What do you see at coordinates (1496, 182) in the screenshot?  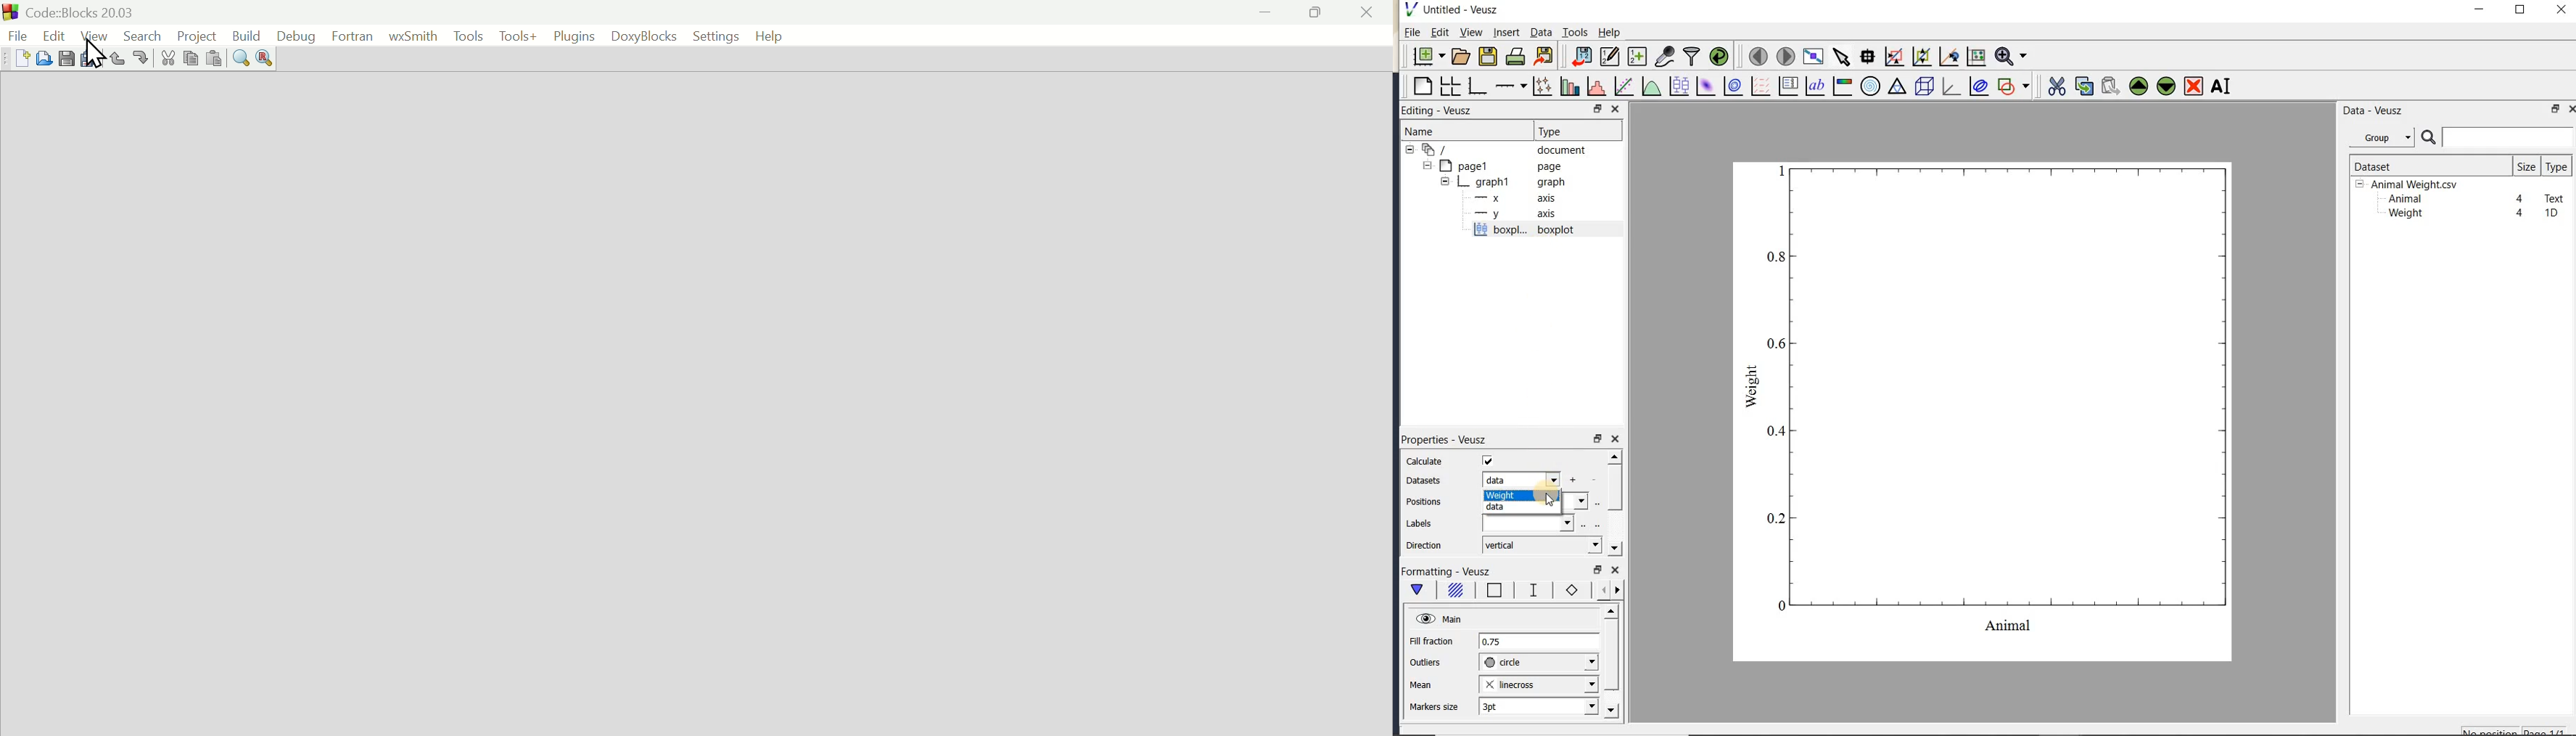 I see `graph1` at bounding box center [1496, 182].